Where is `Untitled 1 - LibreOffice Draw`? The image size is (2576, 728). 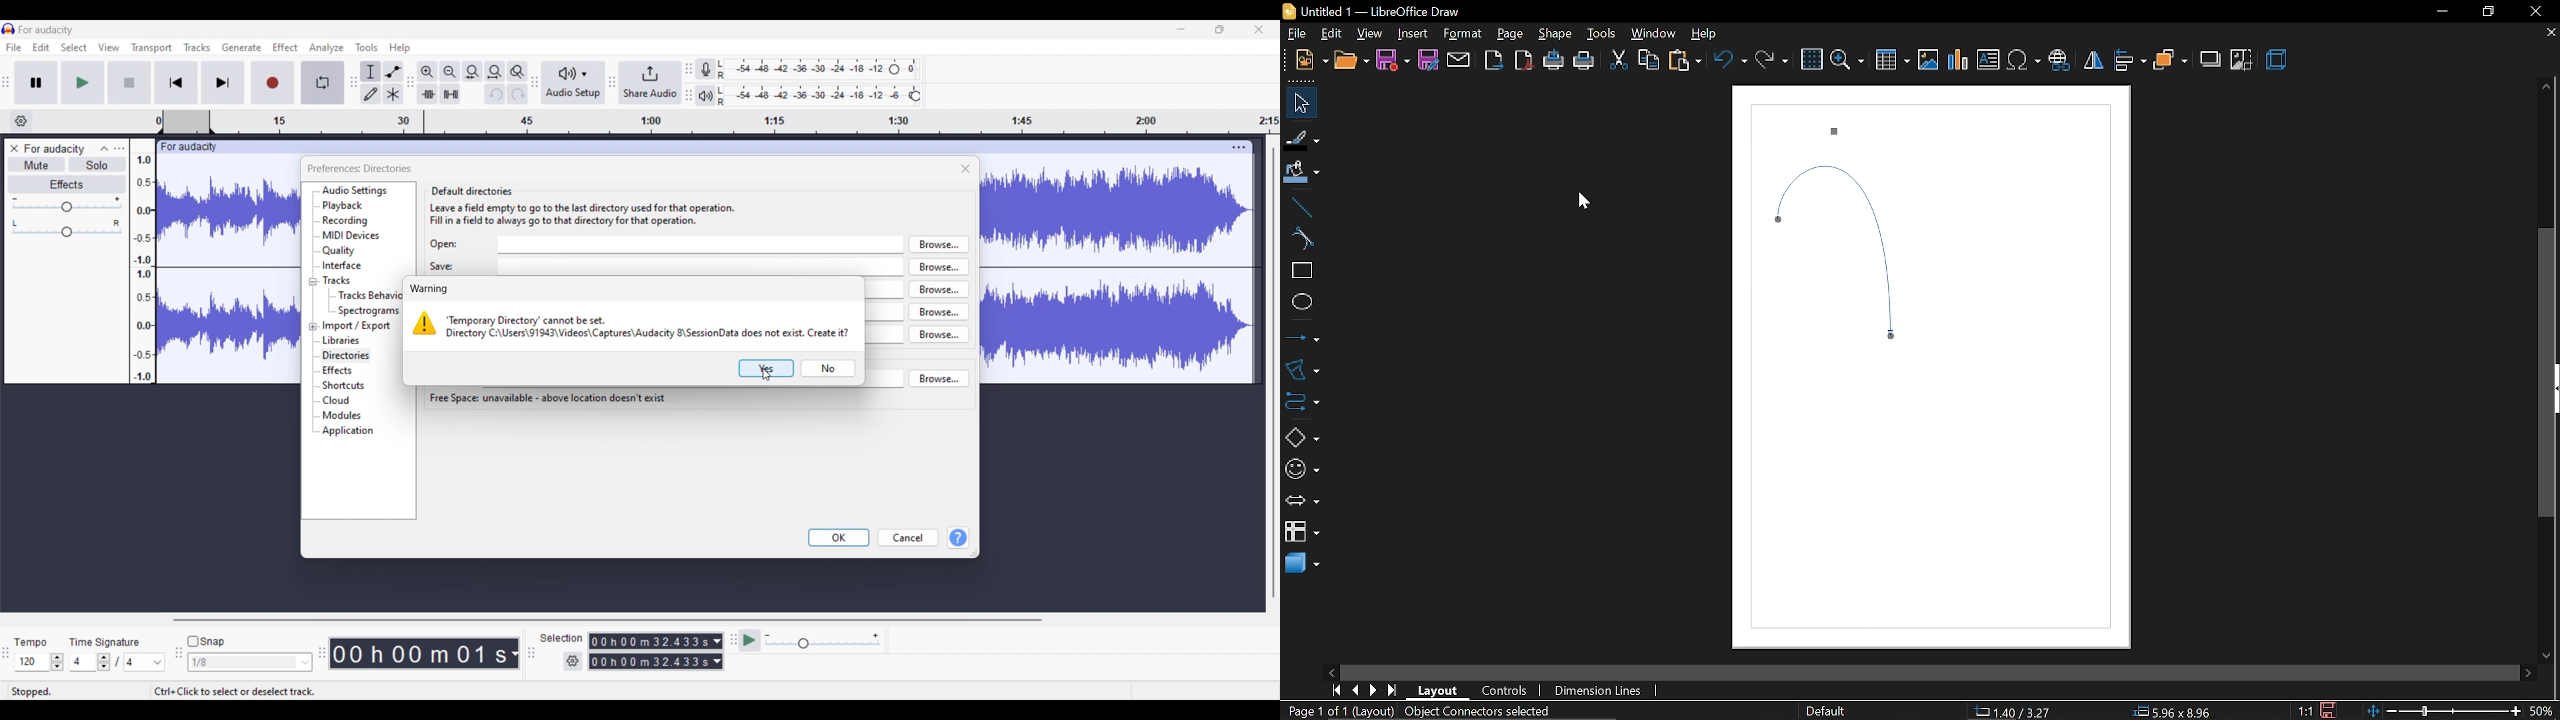 Untitled 1 - LibreOffice Draw is located at coordinates (1373, 11).